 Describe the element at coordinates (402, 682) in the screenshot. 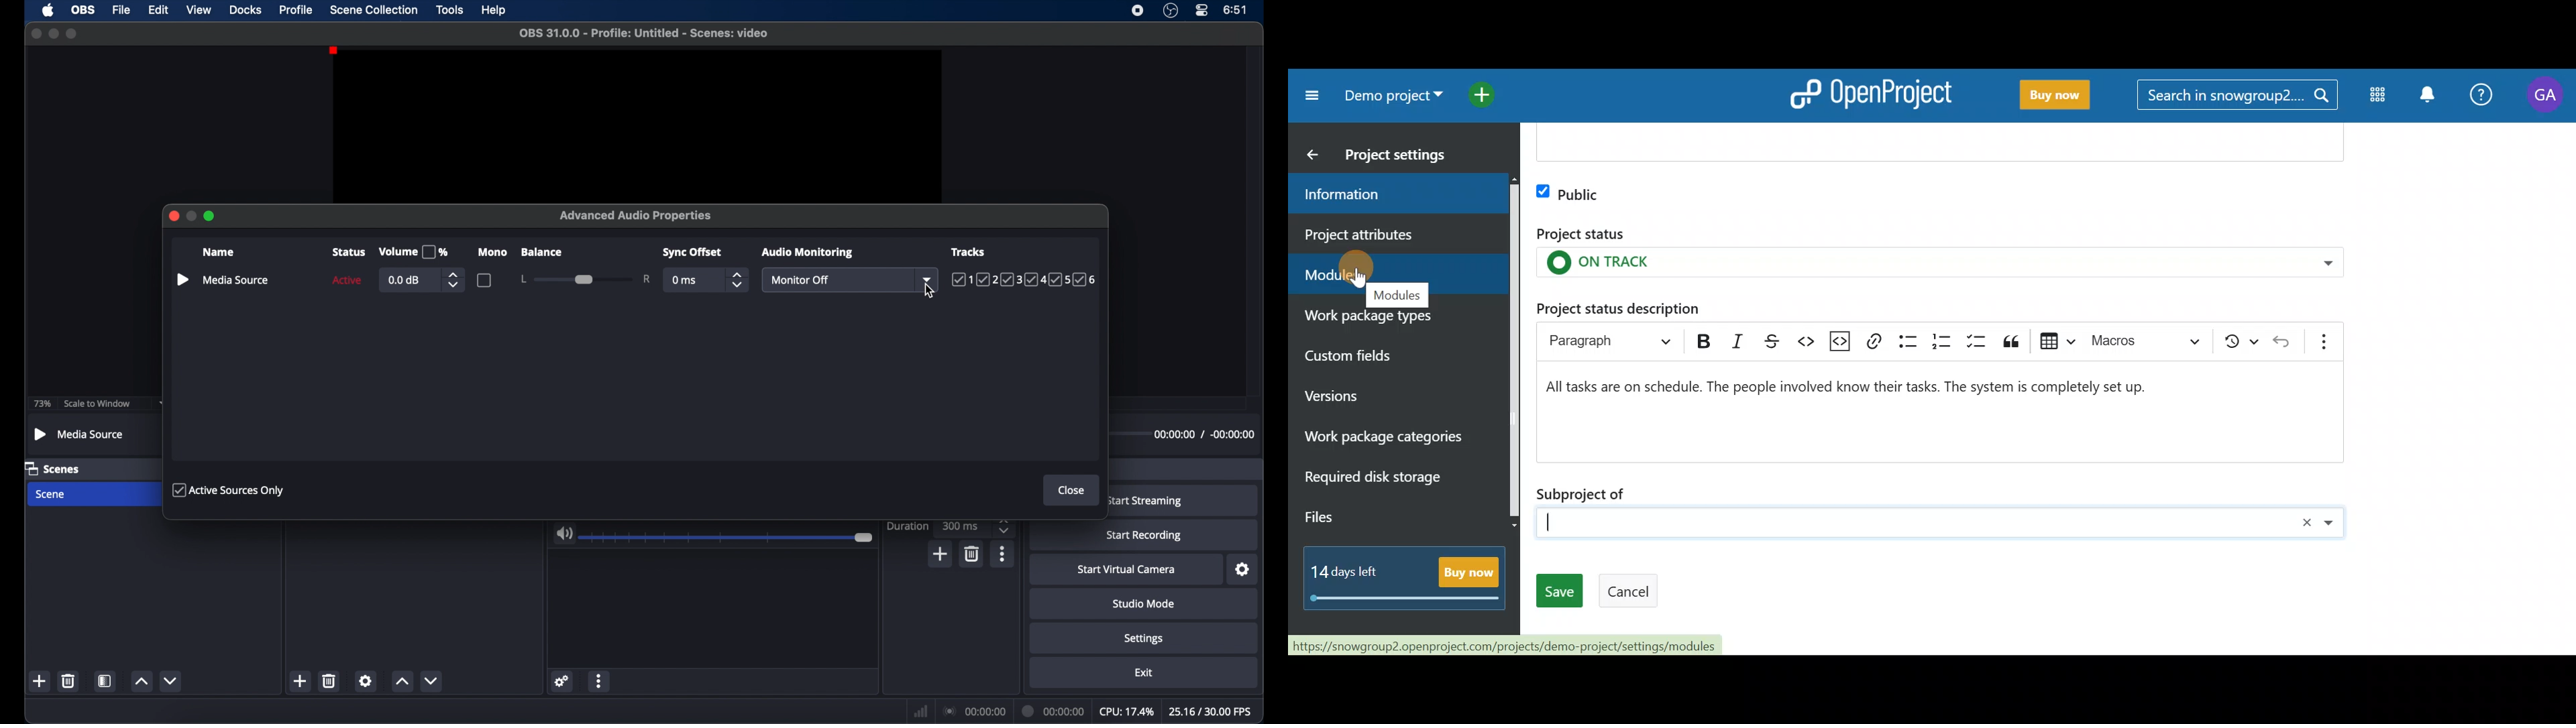

I see `increment` at that location.